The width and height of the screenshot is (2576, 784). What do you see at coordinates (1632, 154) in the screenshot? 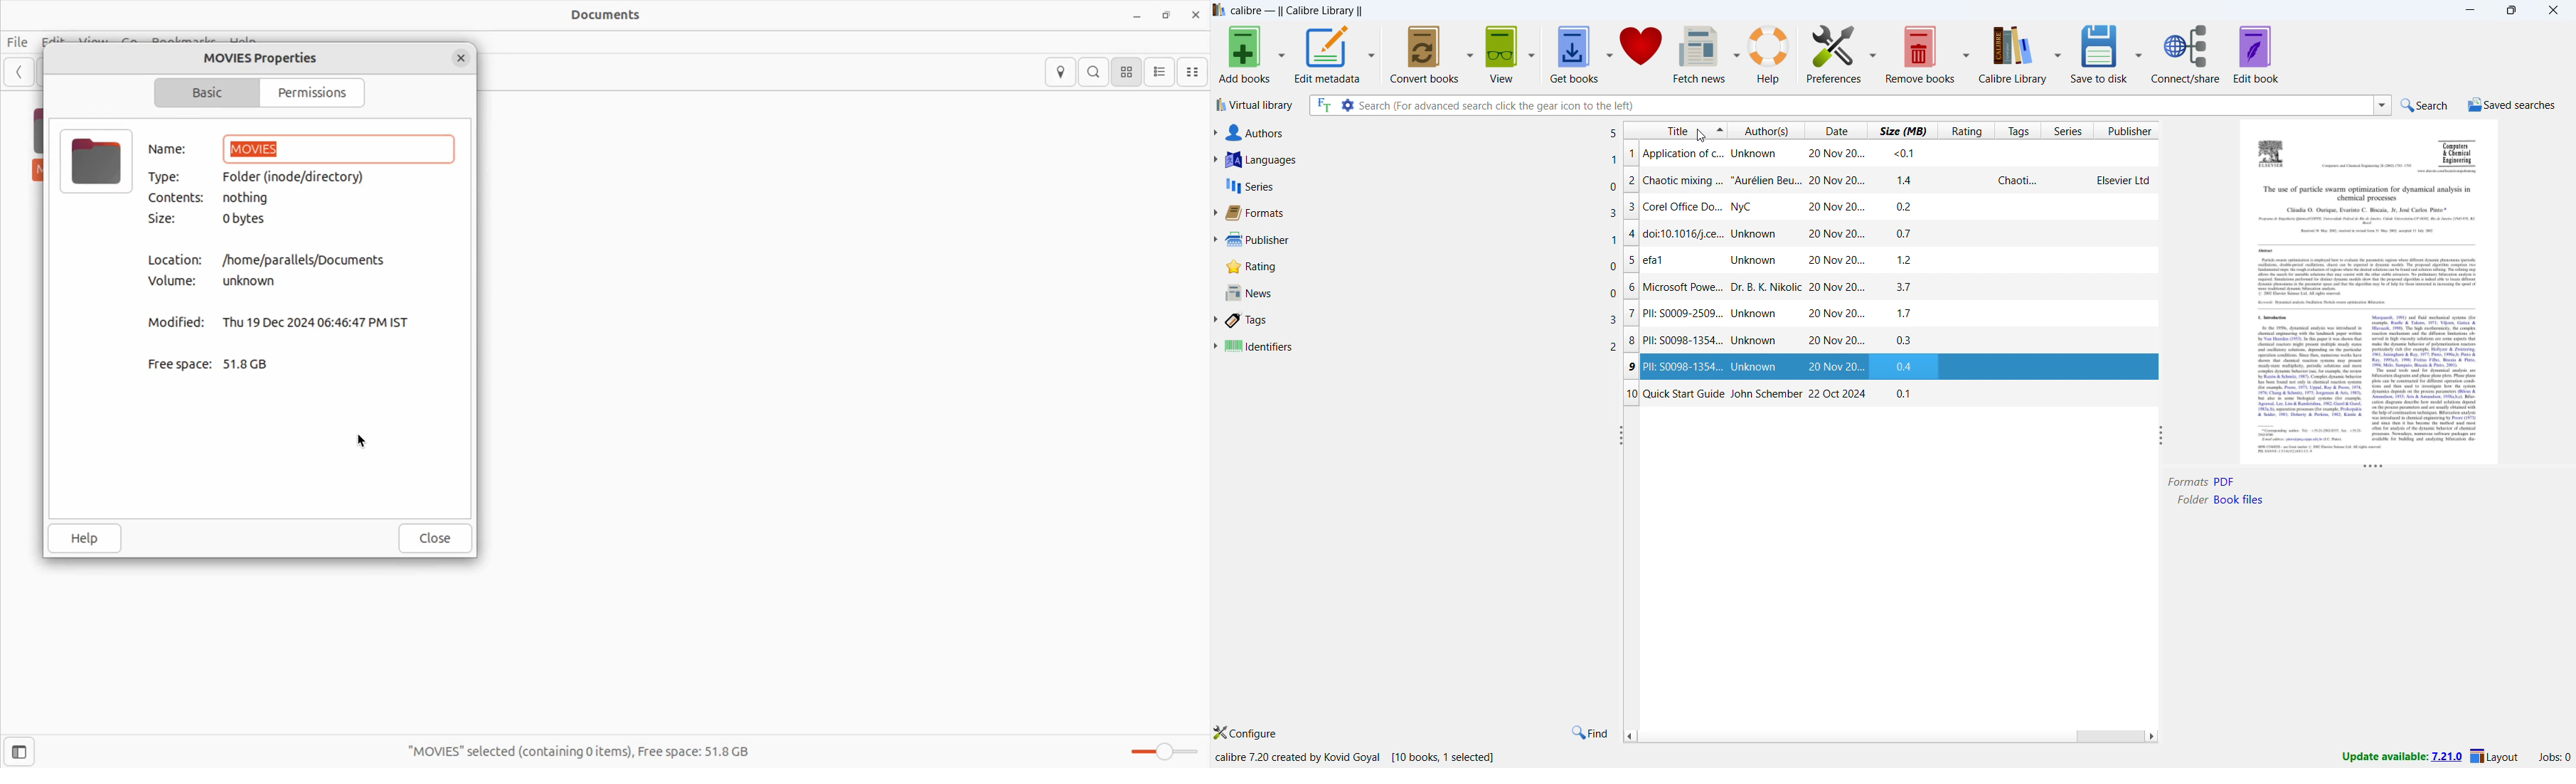
I see `1` at bounding box center [1632, 154].